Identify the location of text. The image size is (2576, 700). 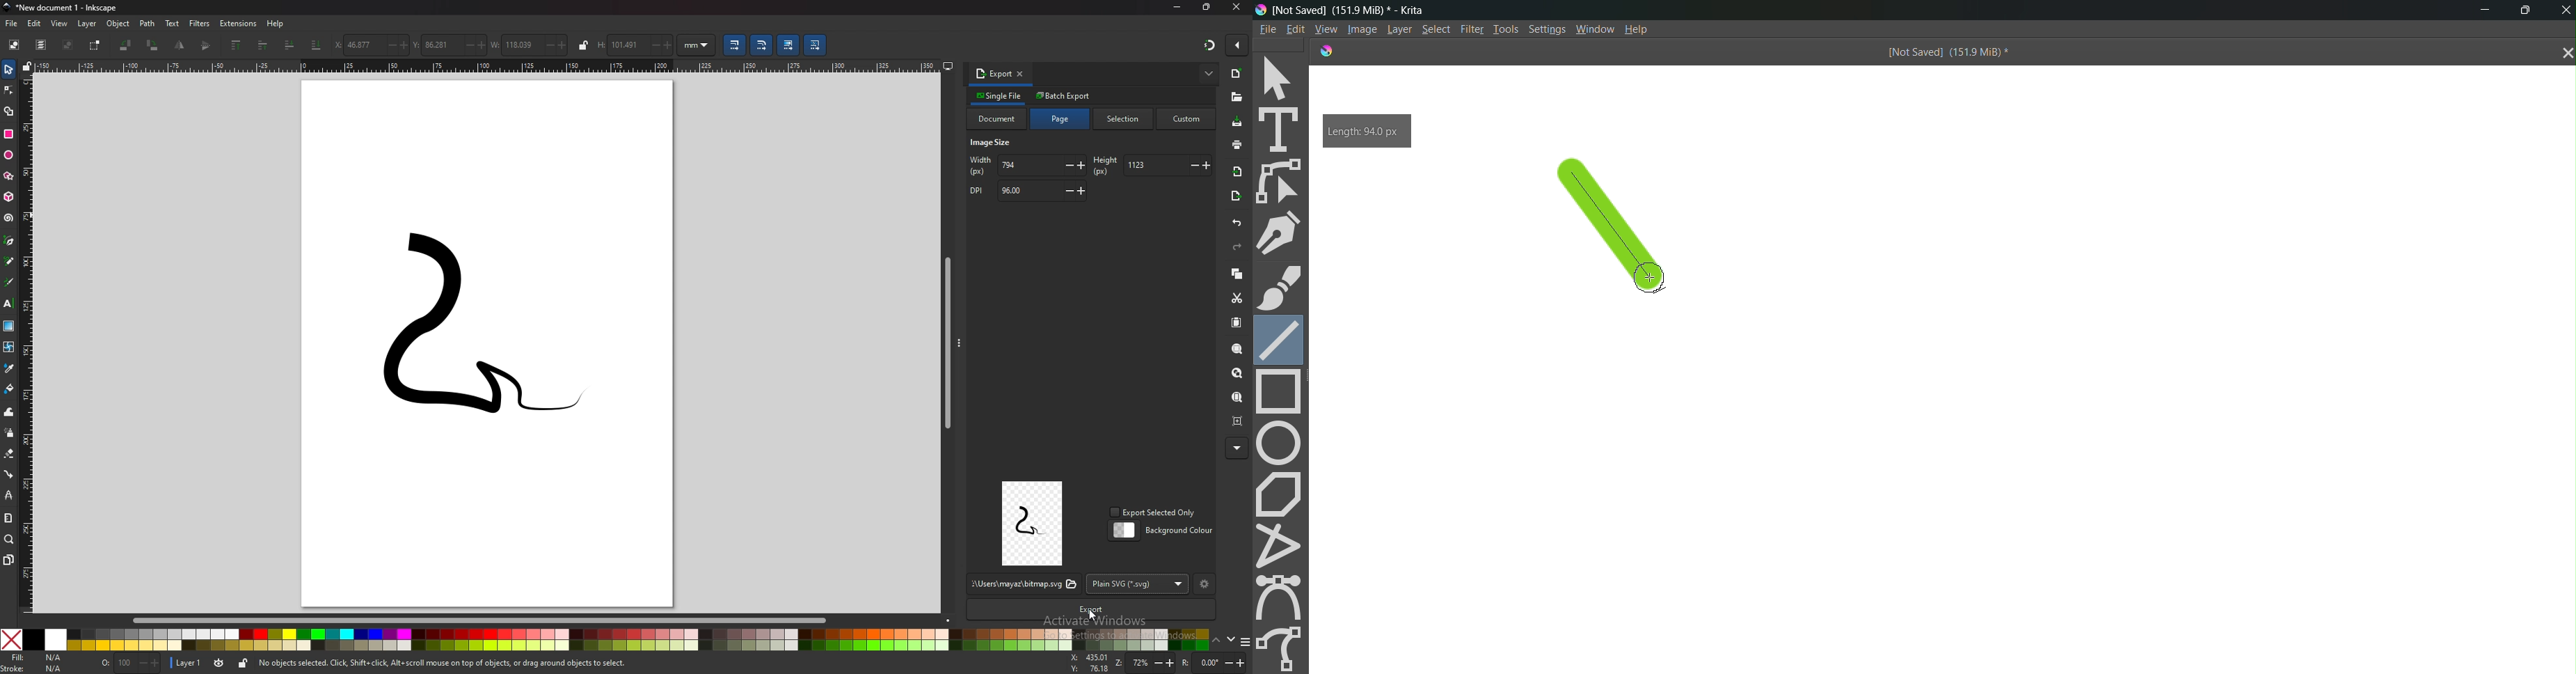
(173, 23).